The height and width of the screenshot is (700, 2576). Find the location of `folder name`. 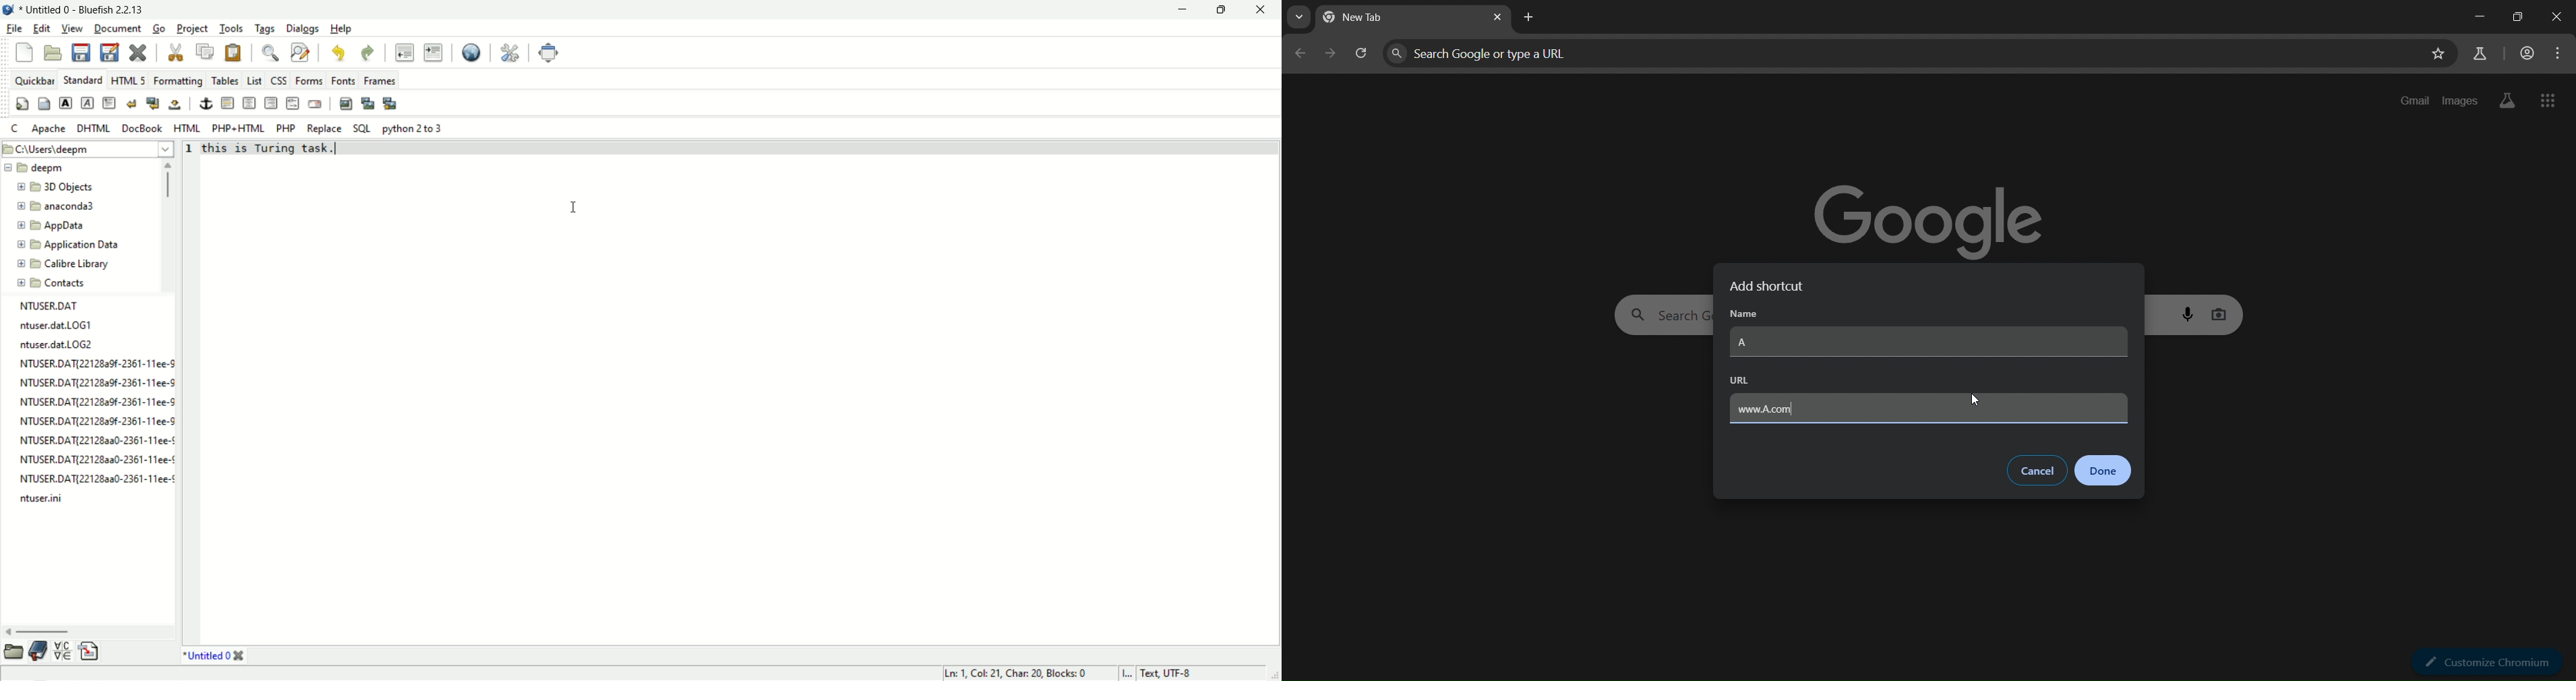

folder name is located at coordinates (61, 188).